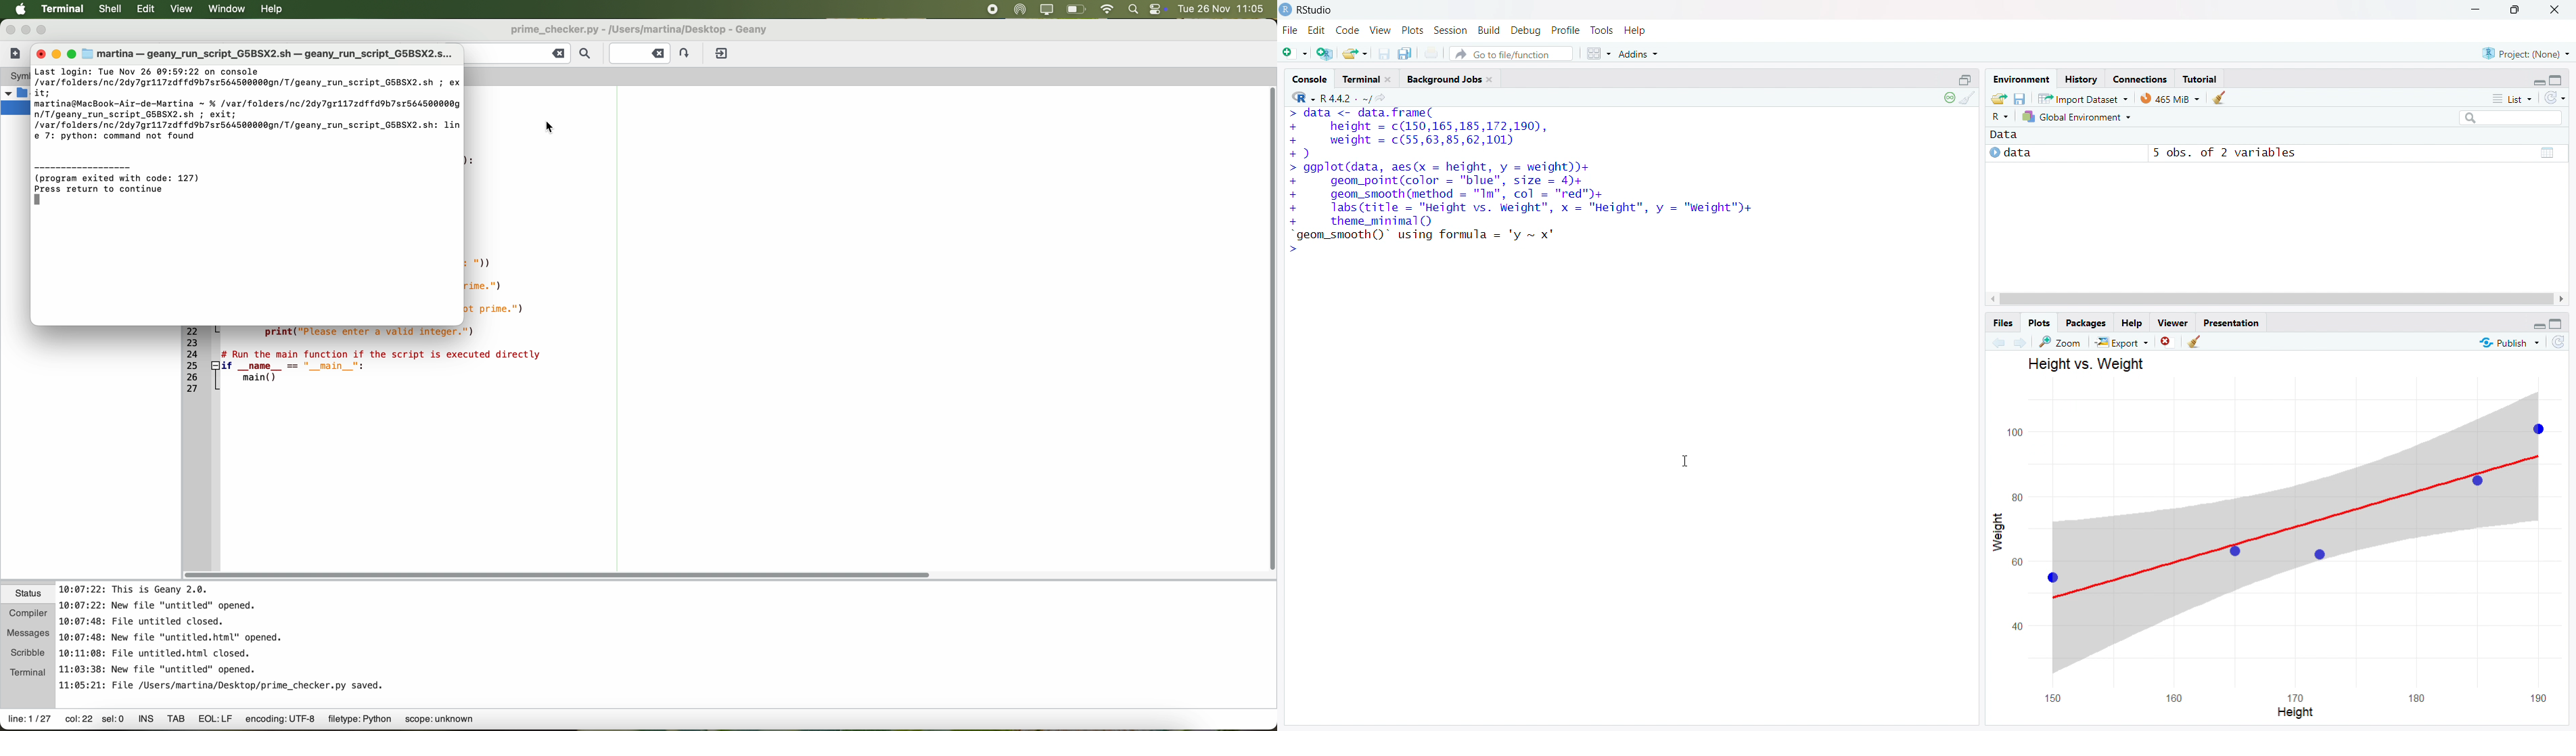 The height and width of the screenshot is (756, 2576). I want to click on environemnet, so click(2020, 77).